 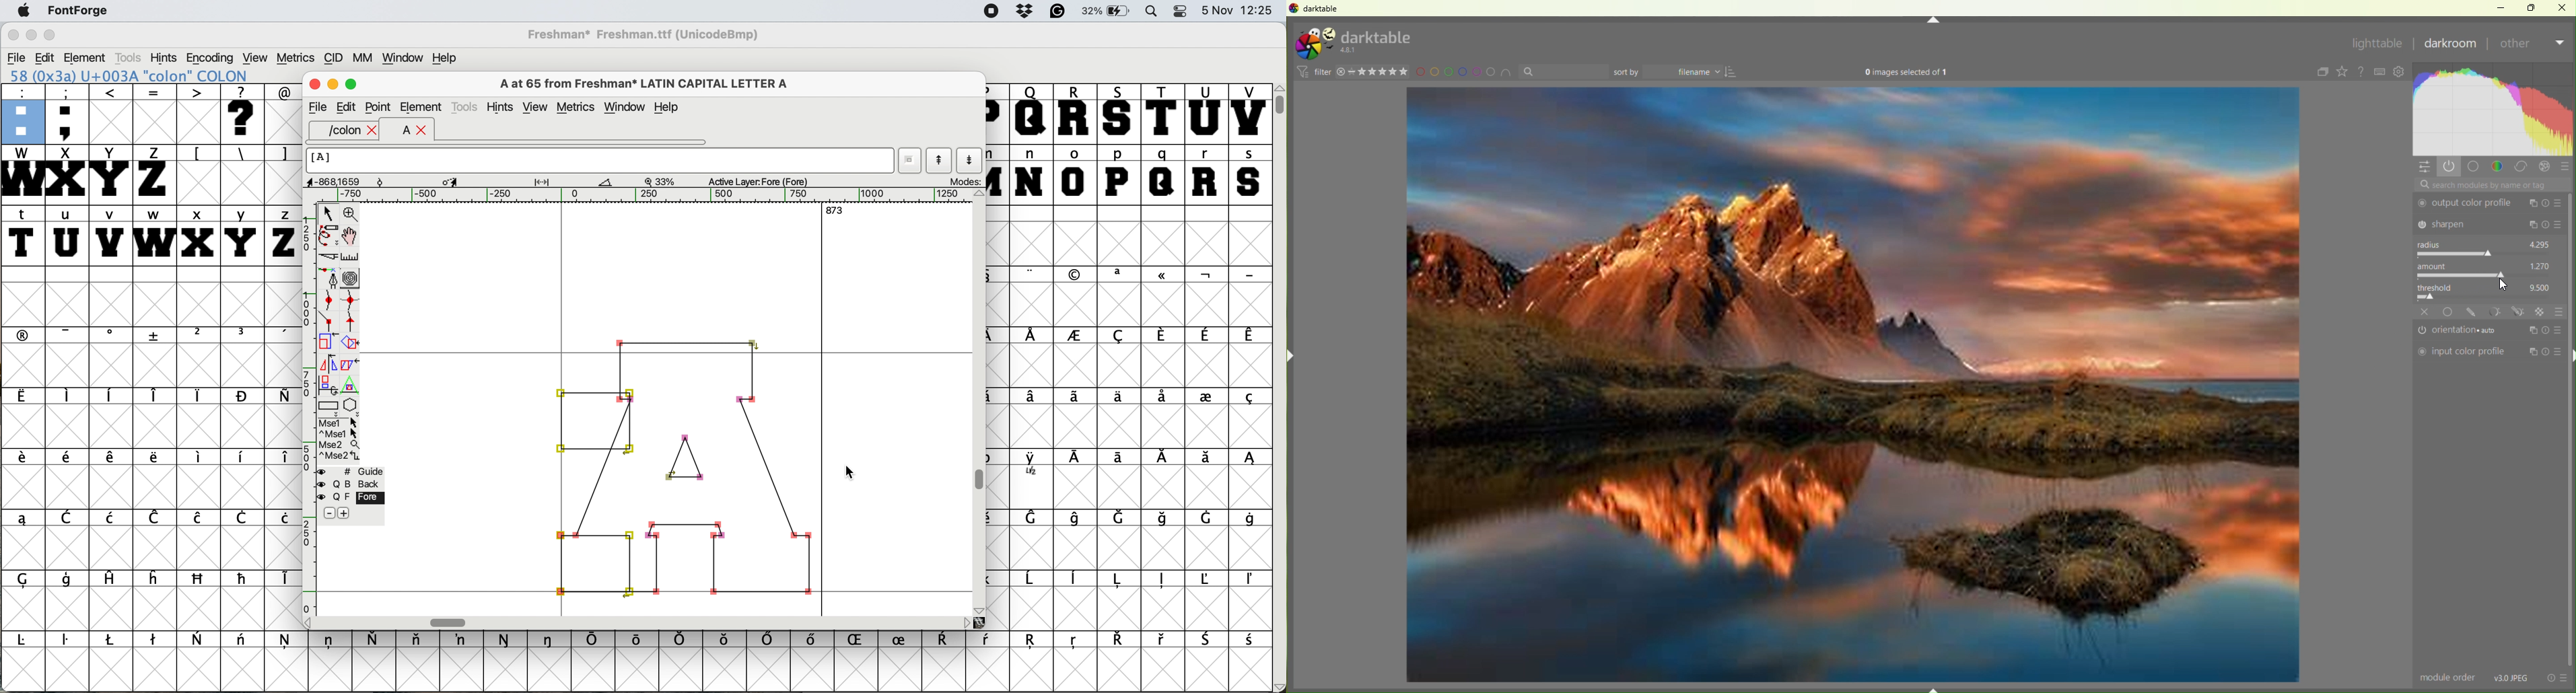 I want to click on symbol, so click(x=1033, y=336).